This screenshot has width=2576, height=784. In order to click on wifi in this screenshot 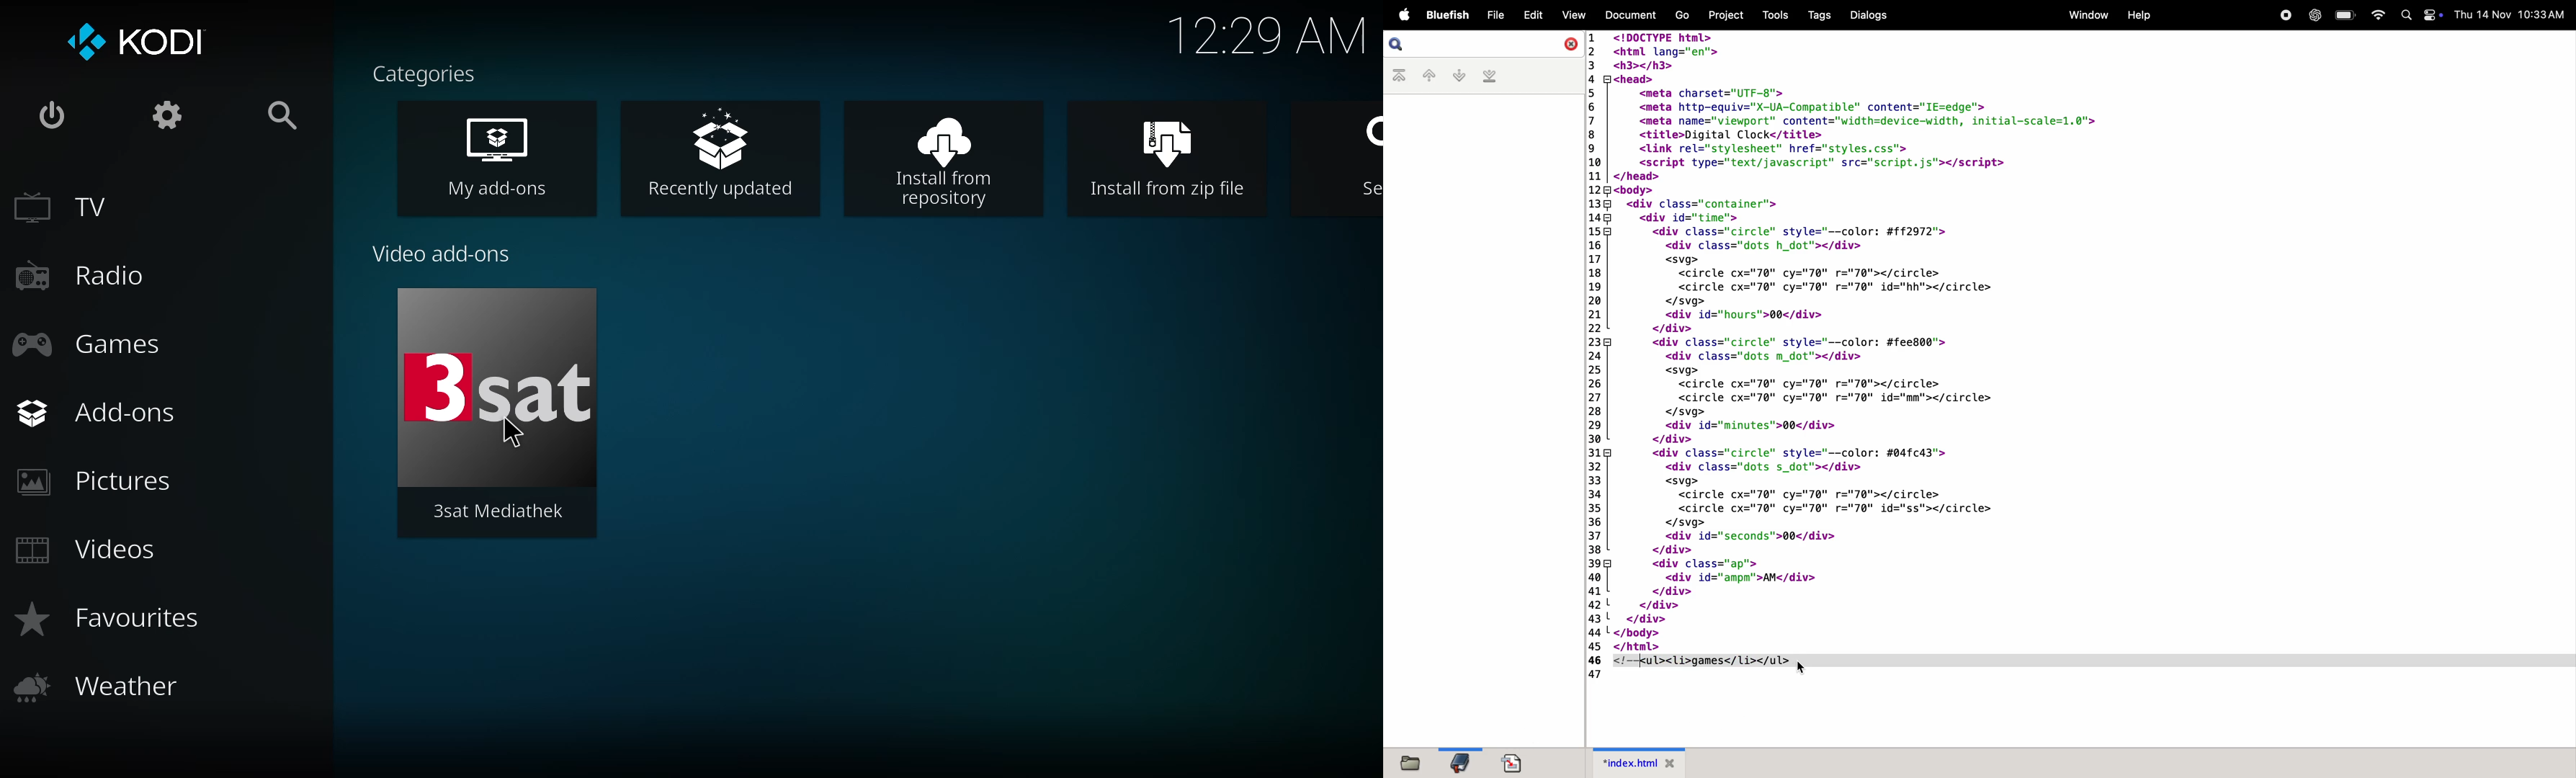, I will do `click(2377, 14)`.